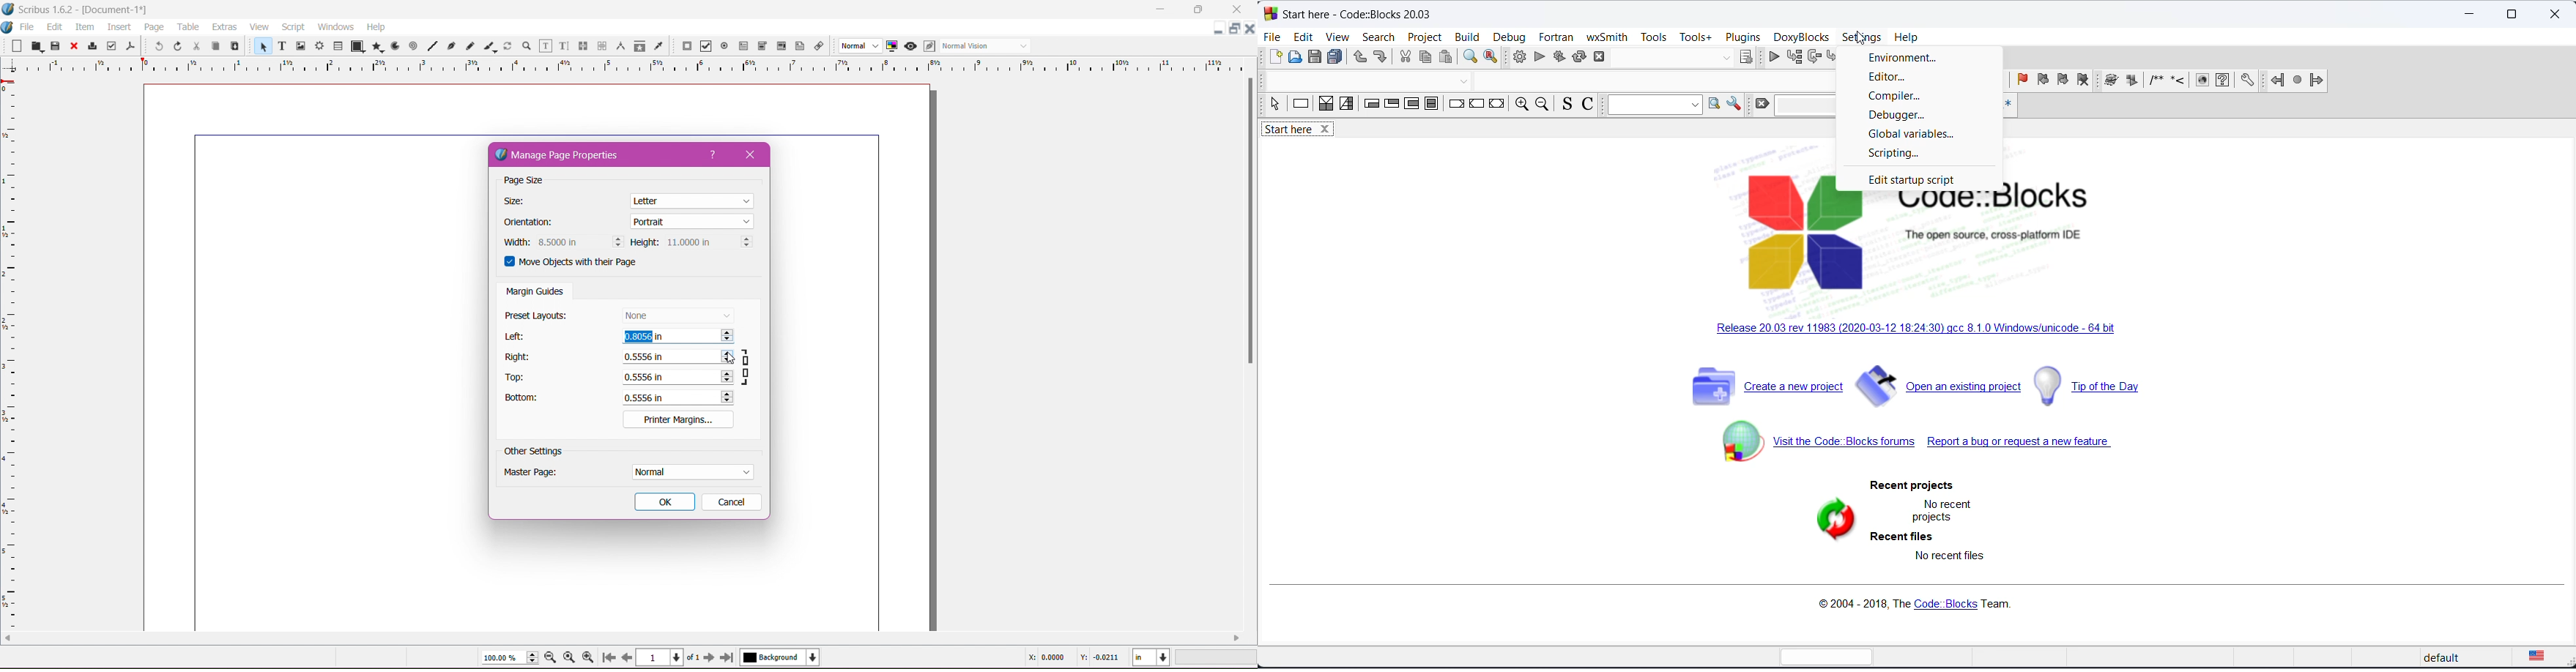 The image size is (2576, 672). I want to click on Document Options, so click(8, 26).